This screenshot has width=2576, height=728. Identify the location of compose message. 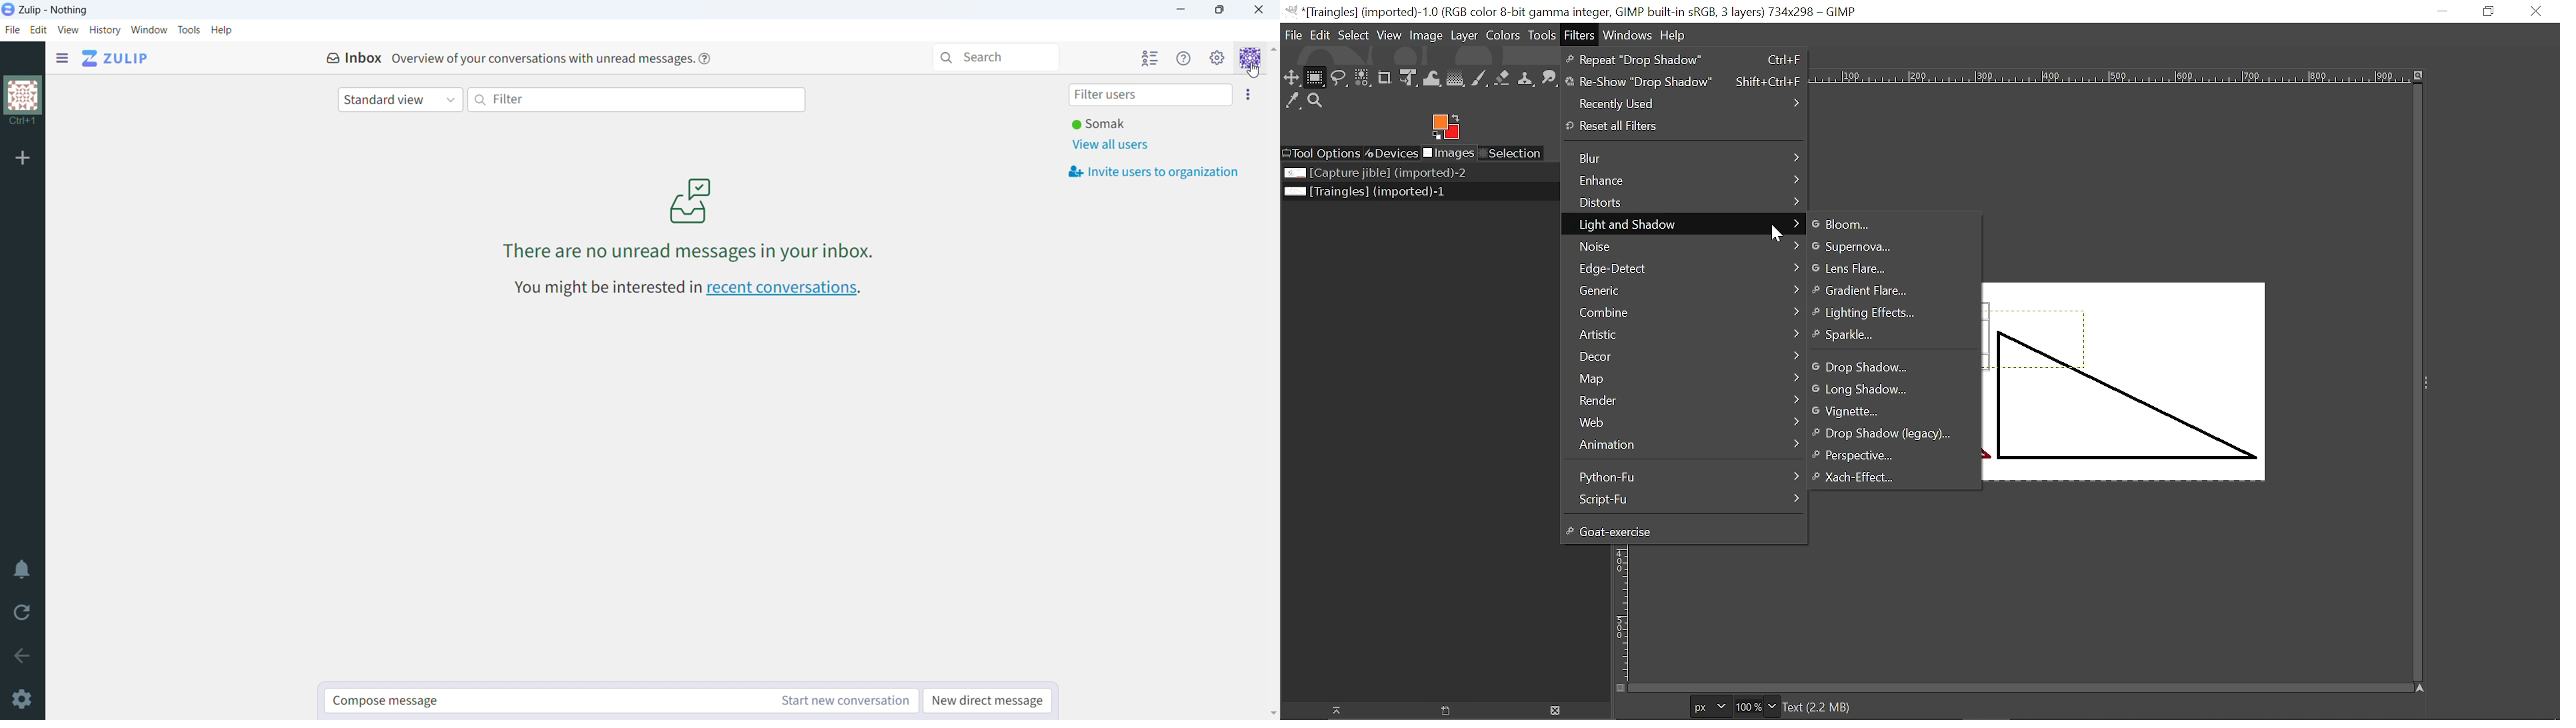
(543, 701).